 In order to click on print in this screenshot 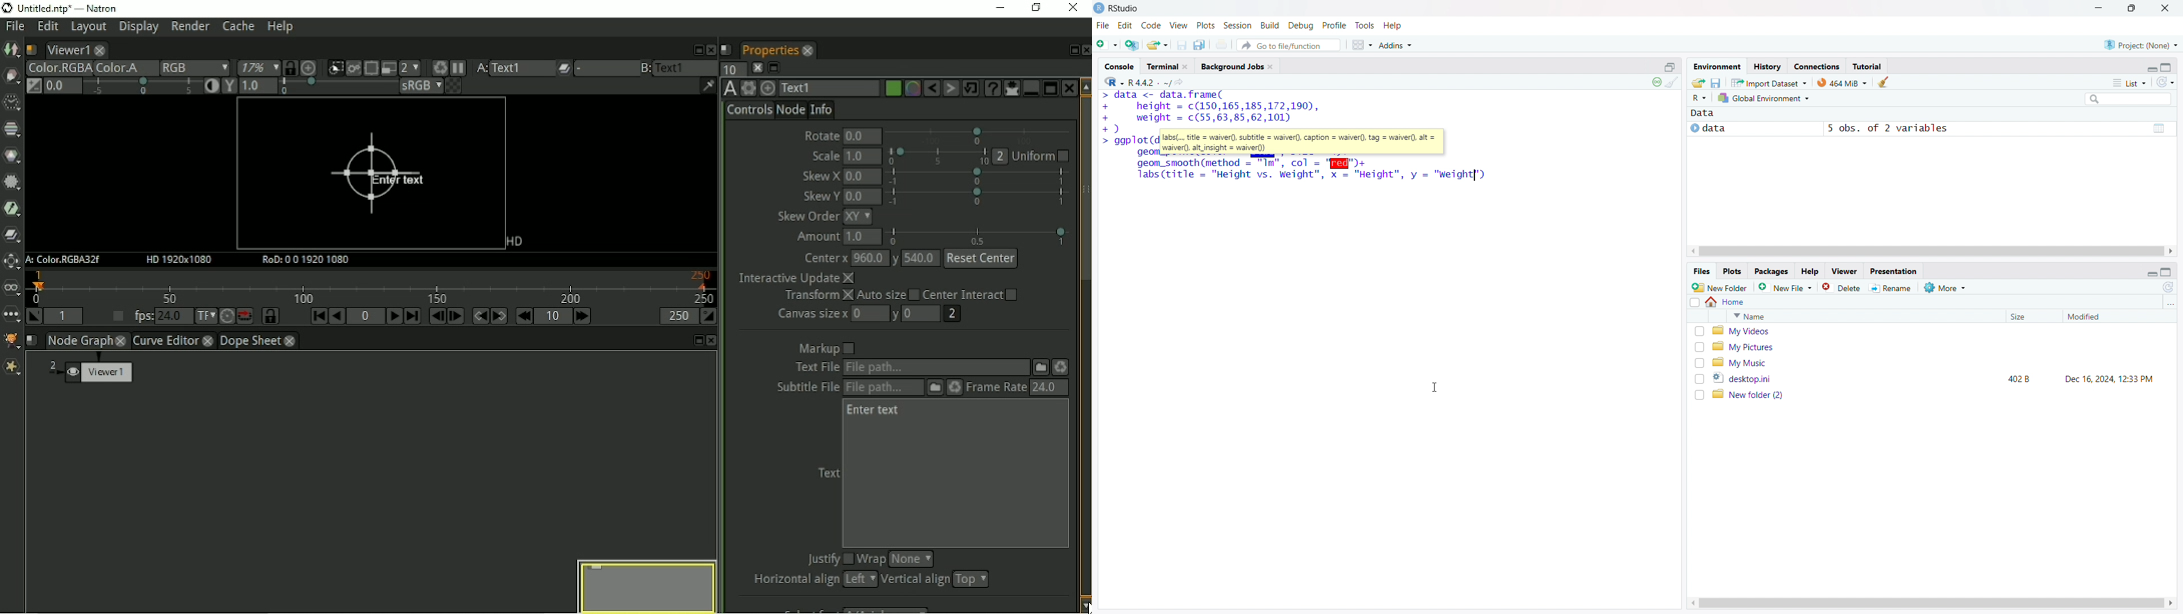, I will do `click(1223, 44)`.